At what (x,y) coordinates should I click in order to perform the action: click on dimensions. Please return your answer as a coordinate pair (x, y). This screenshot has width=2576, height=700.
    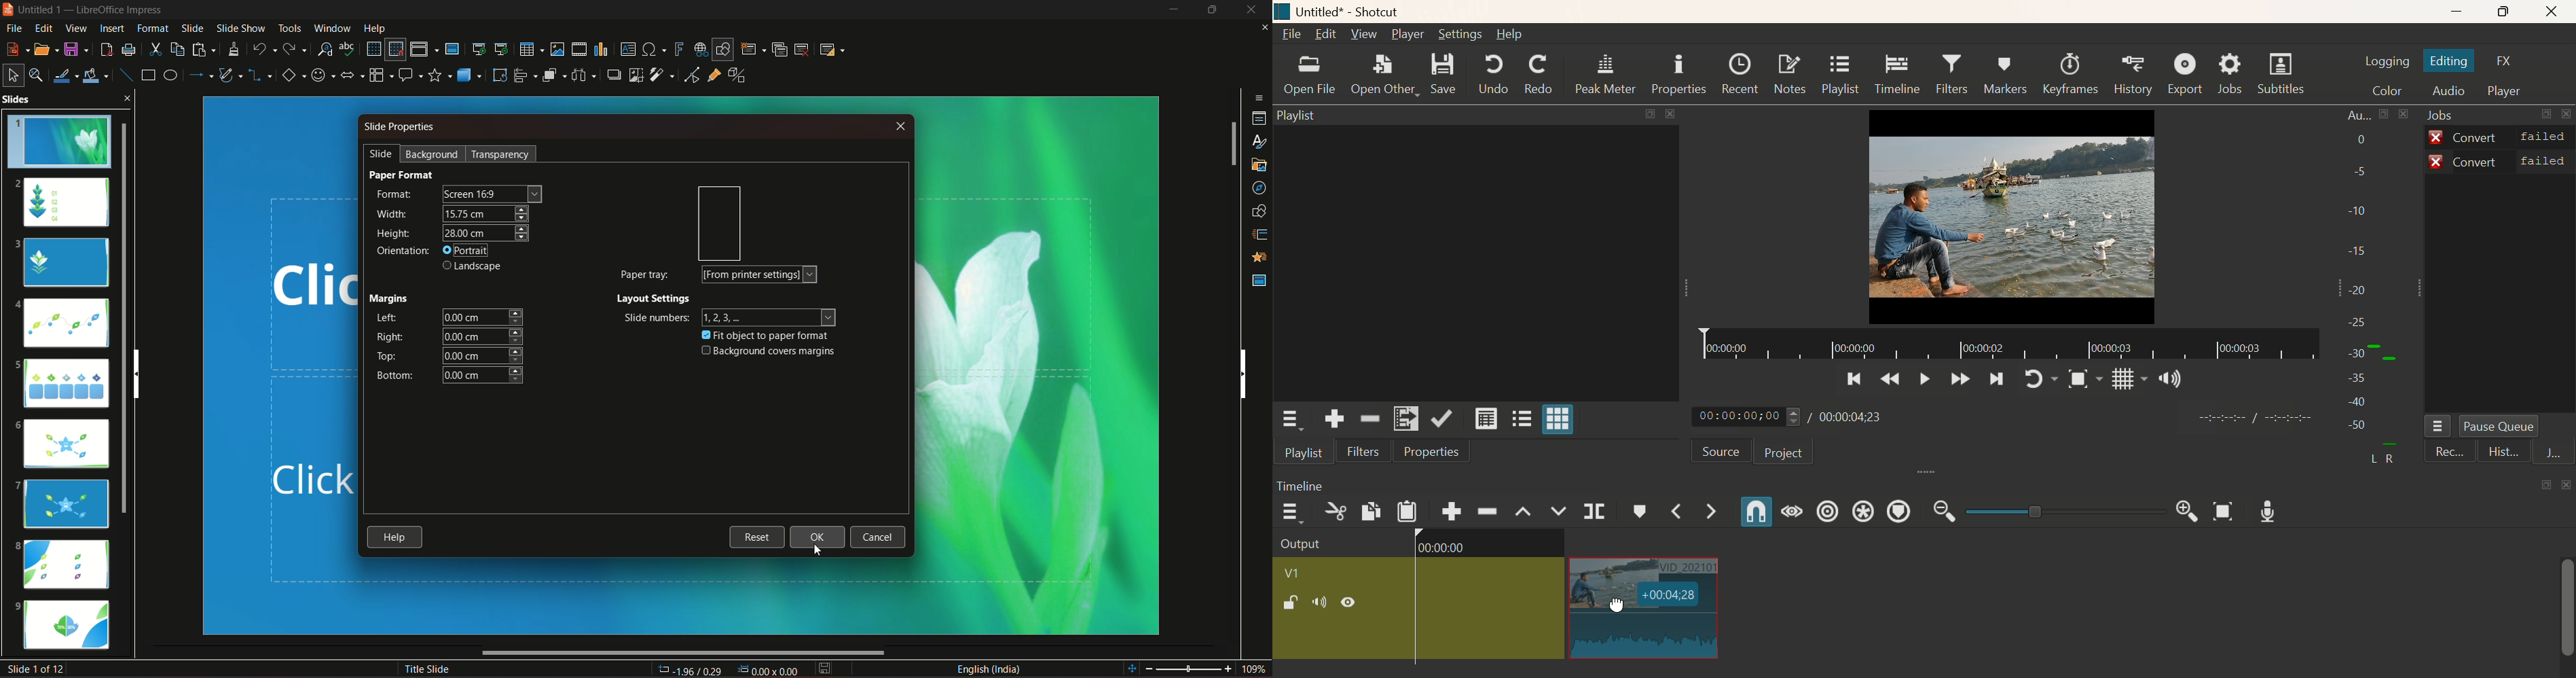
    Looking at the image, I should click on (727, 669).